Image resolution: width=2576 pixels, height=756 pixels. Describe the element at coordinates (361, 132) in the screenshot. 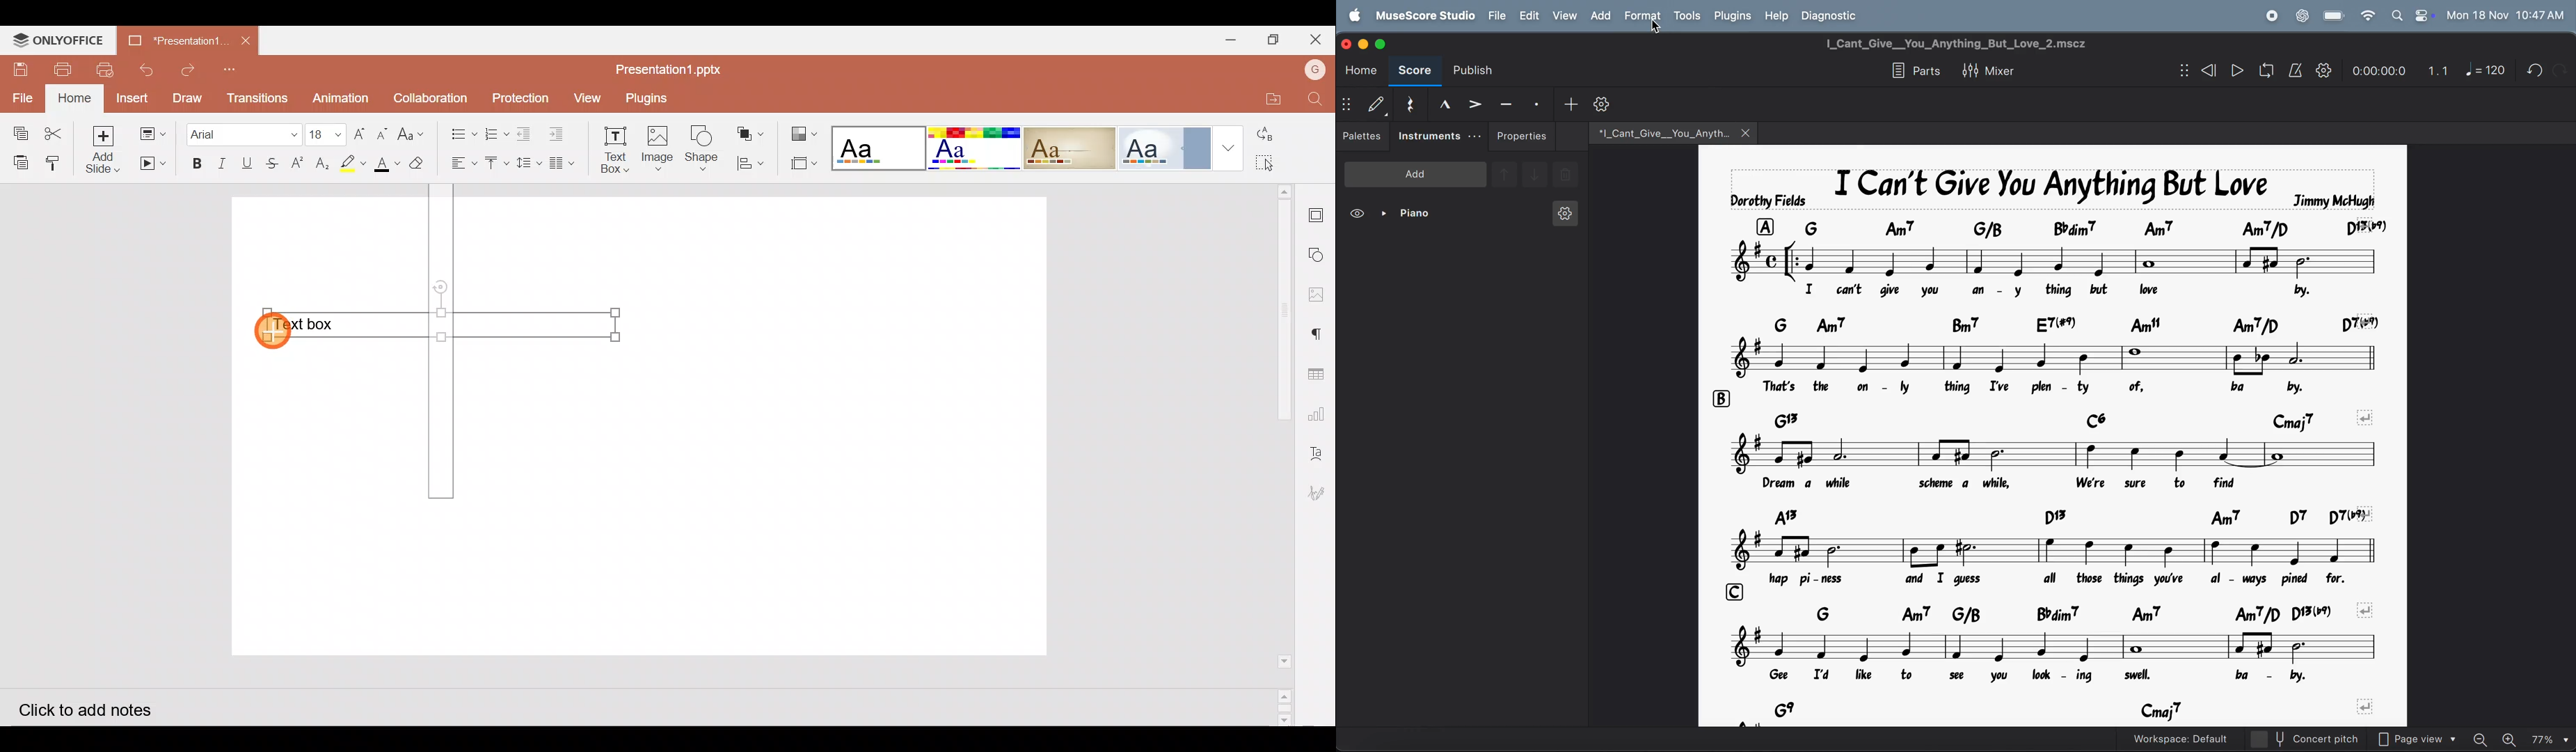

I see `Increase font size` at that location.